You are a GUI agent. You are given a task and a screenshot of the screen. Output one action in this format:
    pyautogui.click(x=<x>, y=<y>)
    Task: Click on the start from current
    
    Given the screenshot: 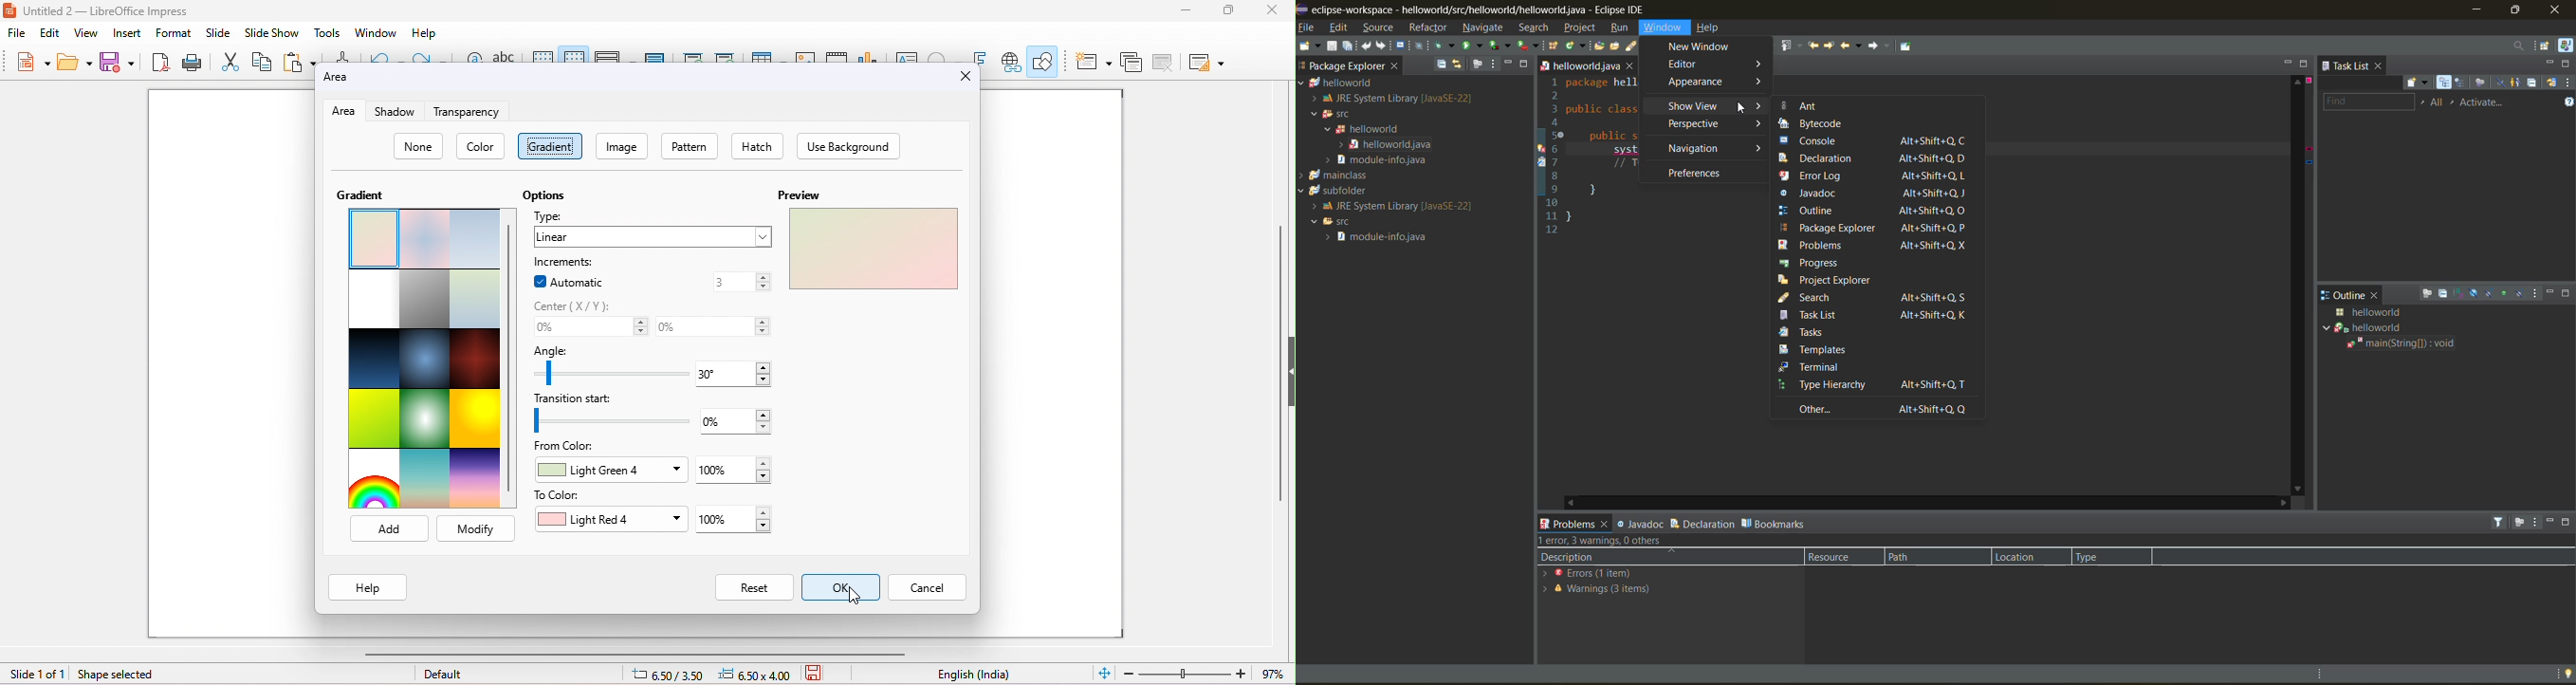 What is the action you would take?
    pyautogui.click(x=725, y=55)
    